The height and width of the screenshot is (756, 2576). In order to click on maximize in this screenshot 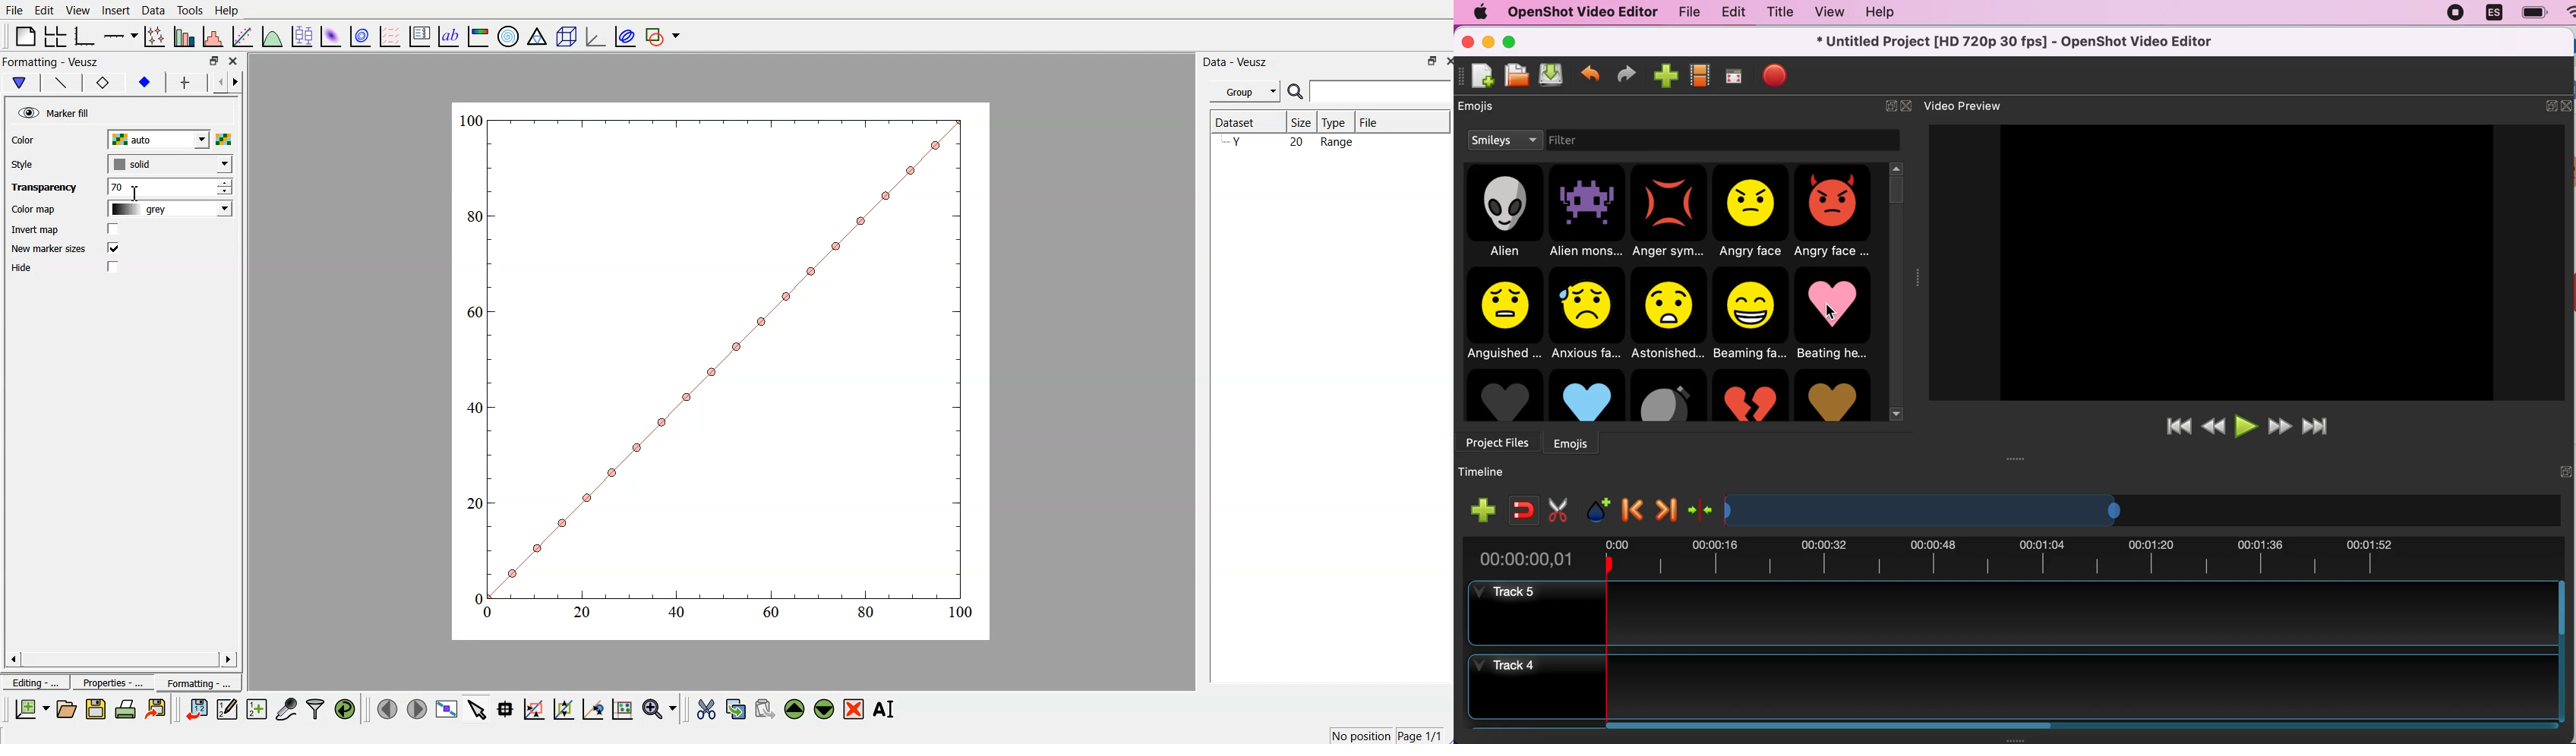, I will do `click(1512, 41)`.